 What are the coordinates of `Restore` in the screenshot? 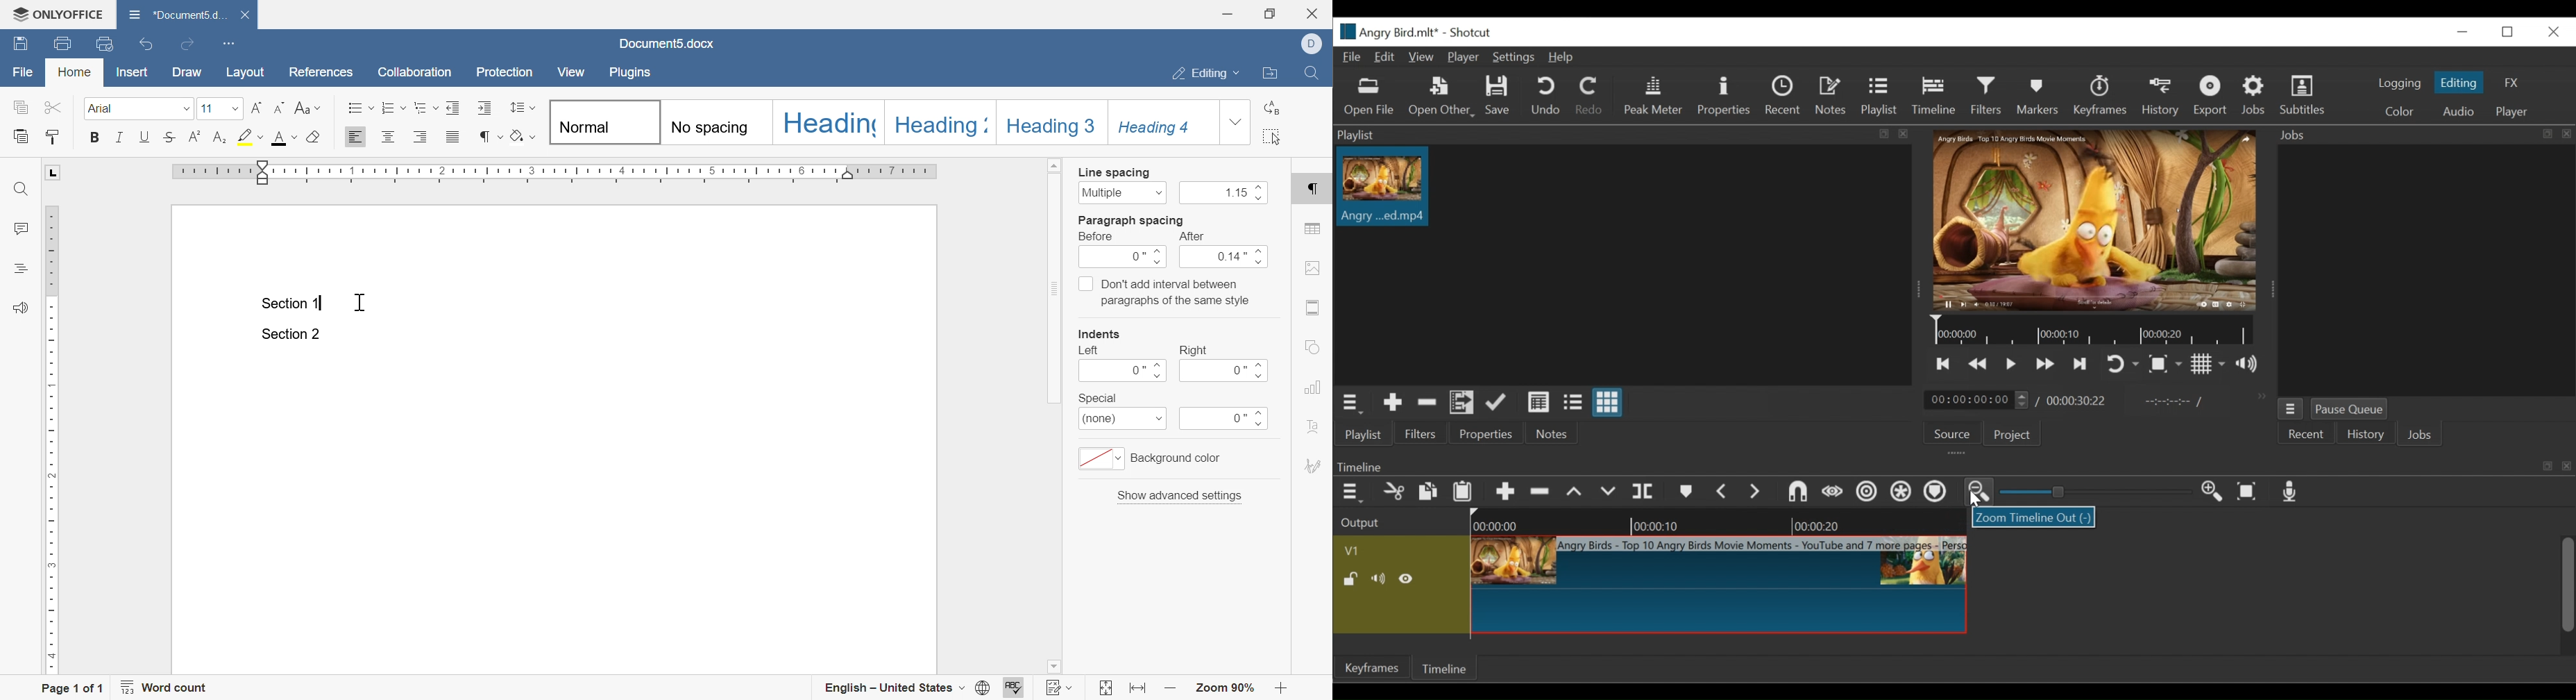 It's located at (2509, 33).